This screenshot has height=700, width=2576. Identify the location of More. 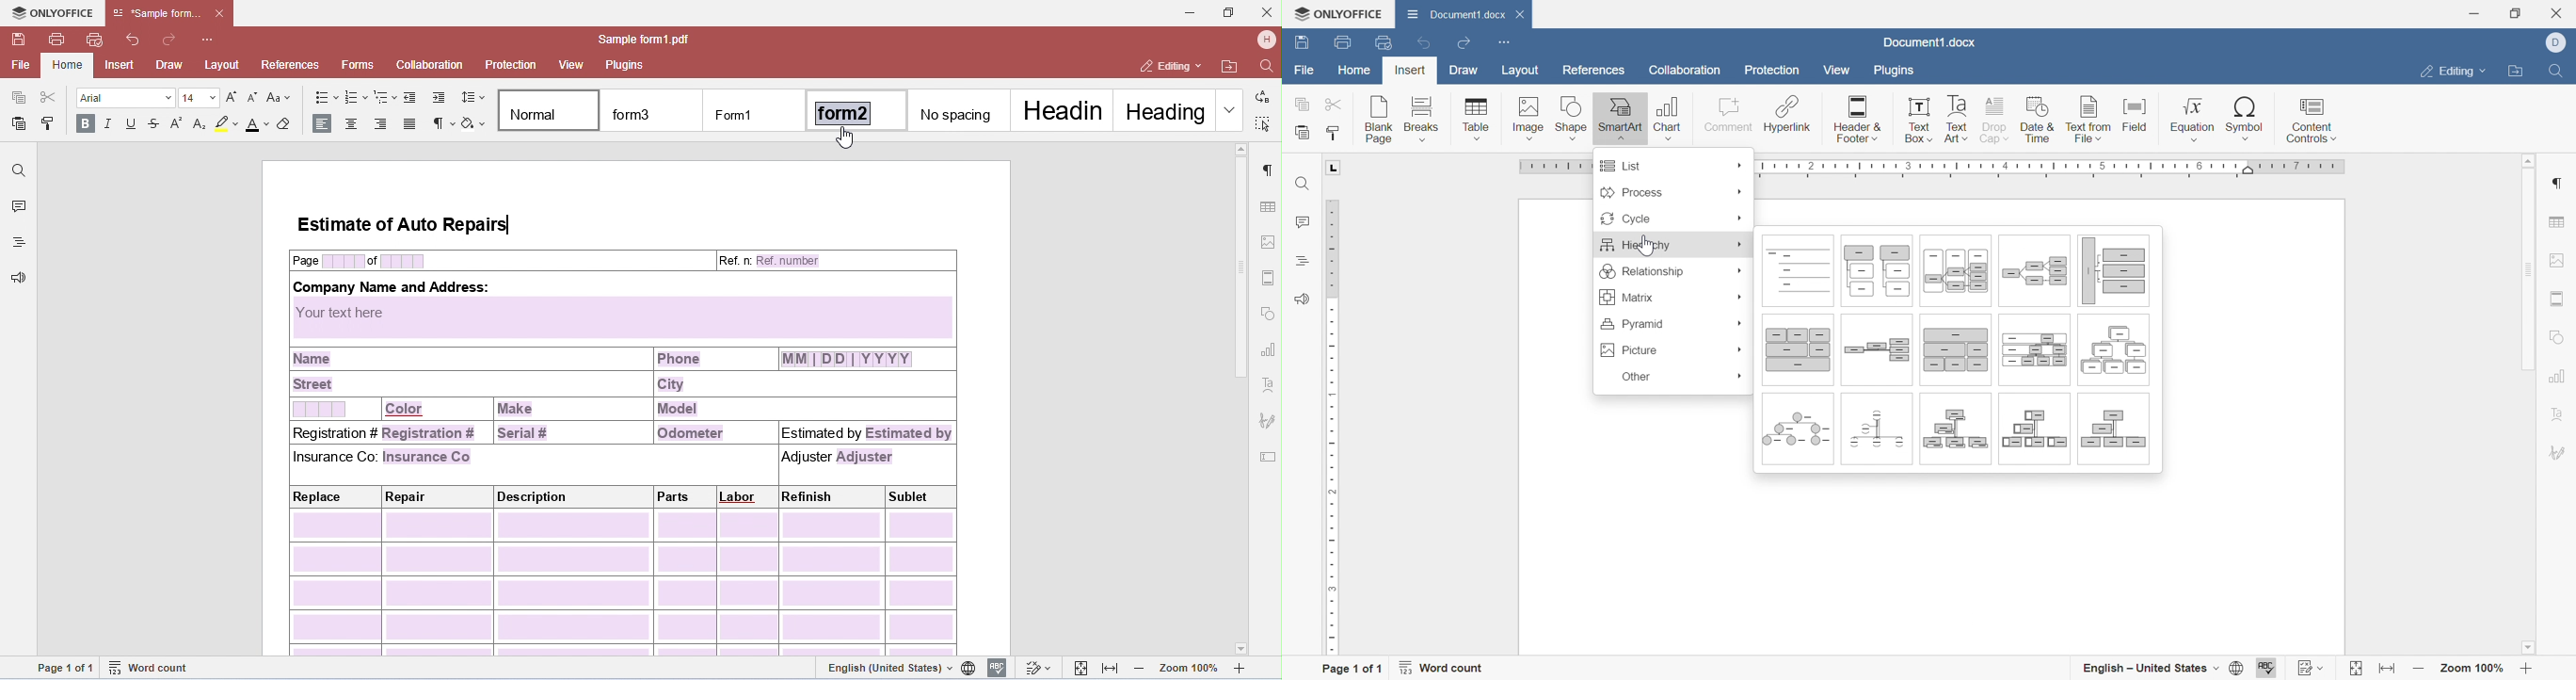
(1742, 166).